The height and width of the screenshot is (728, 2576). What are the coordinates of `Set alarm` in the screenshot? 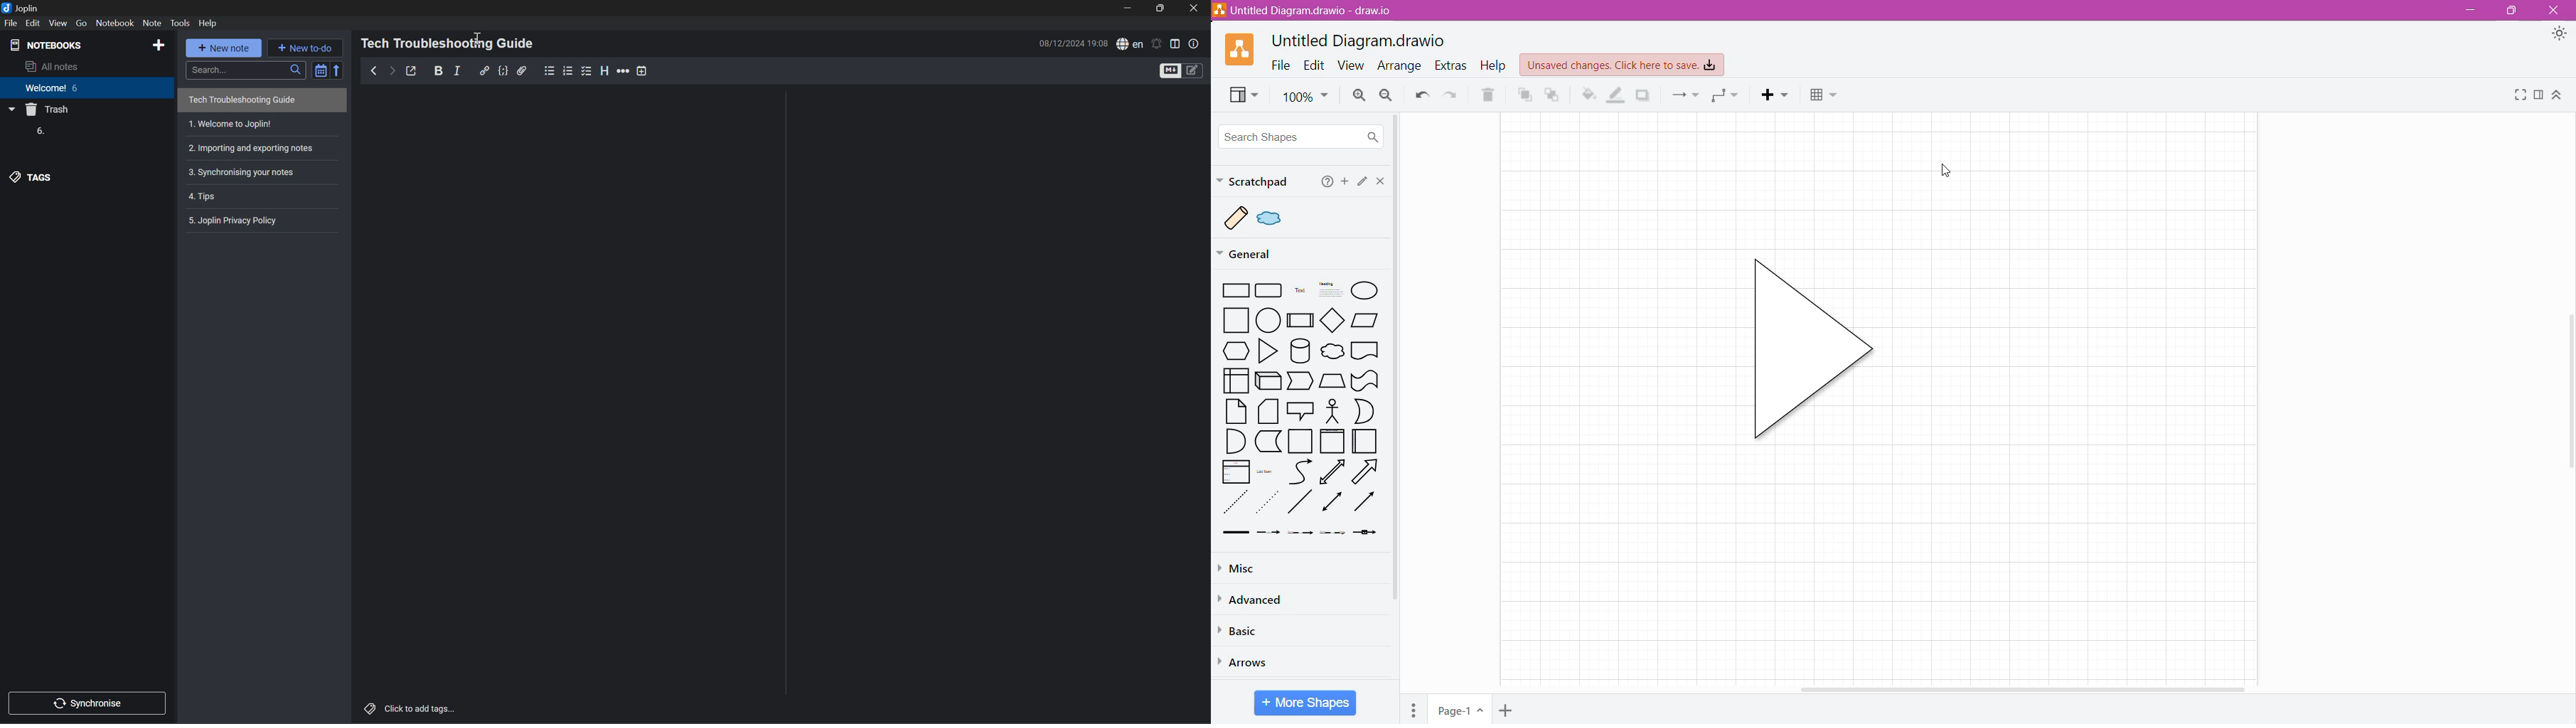 It's located at (1156, 43).